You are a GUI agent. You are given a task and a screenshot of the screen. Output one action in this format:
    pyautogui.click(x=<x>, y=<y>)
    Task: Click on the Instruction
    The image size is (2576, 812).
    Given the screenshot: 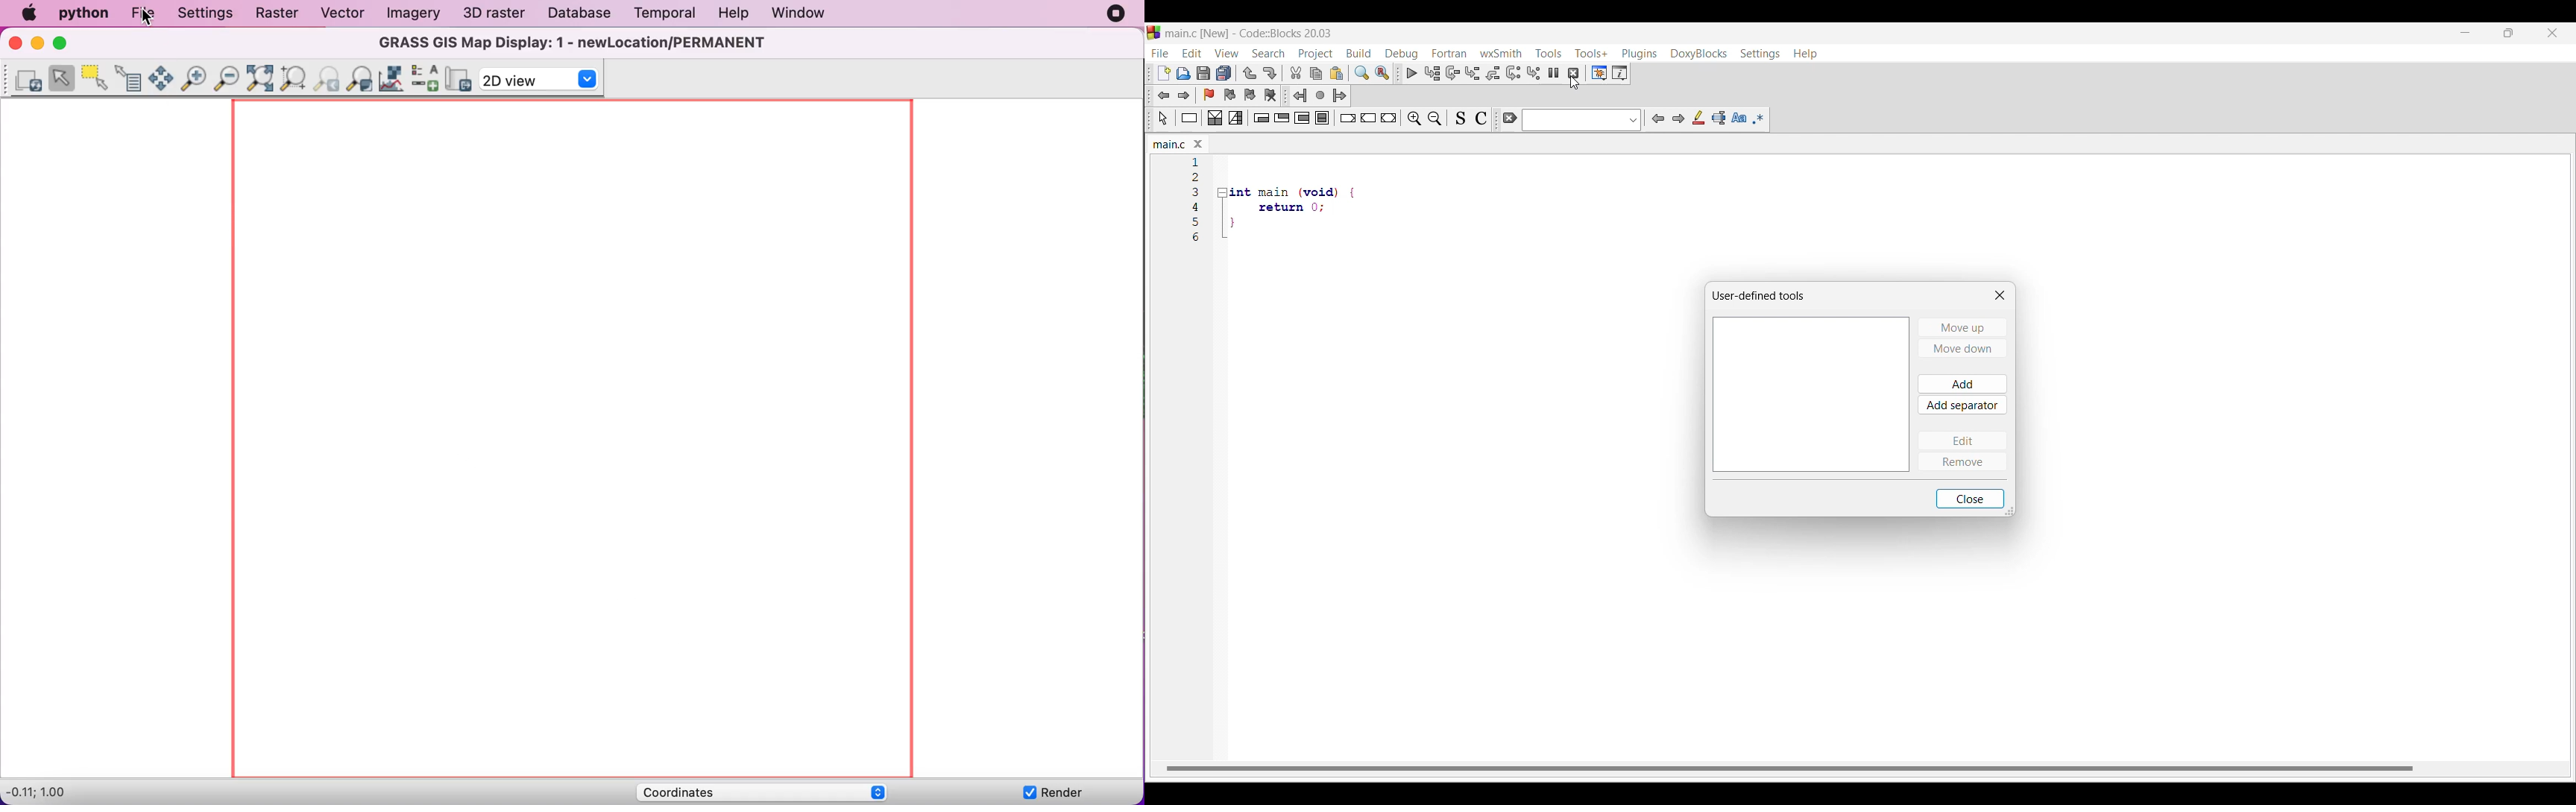 What is the action you would take?
    pyautogui.click(x=1189, y=118)
    